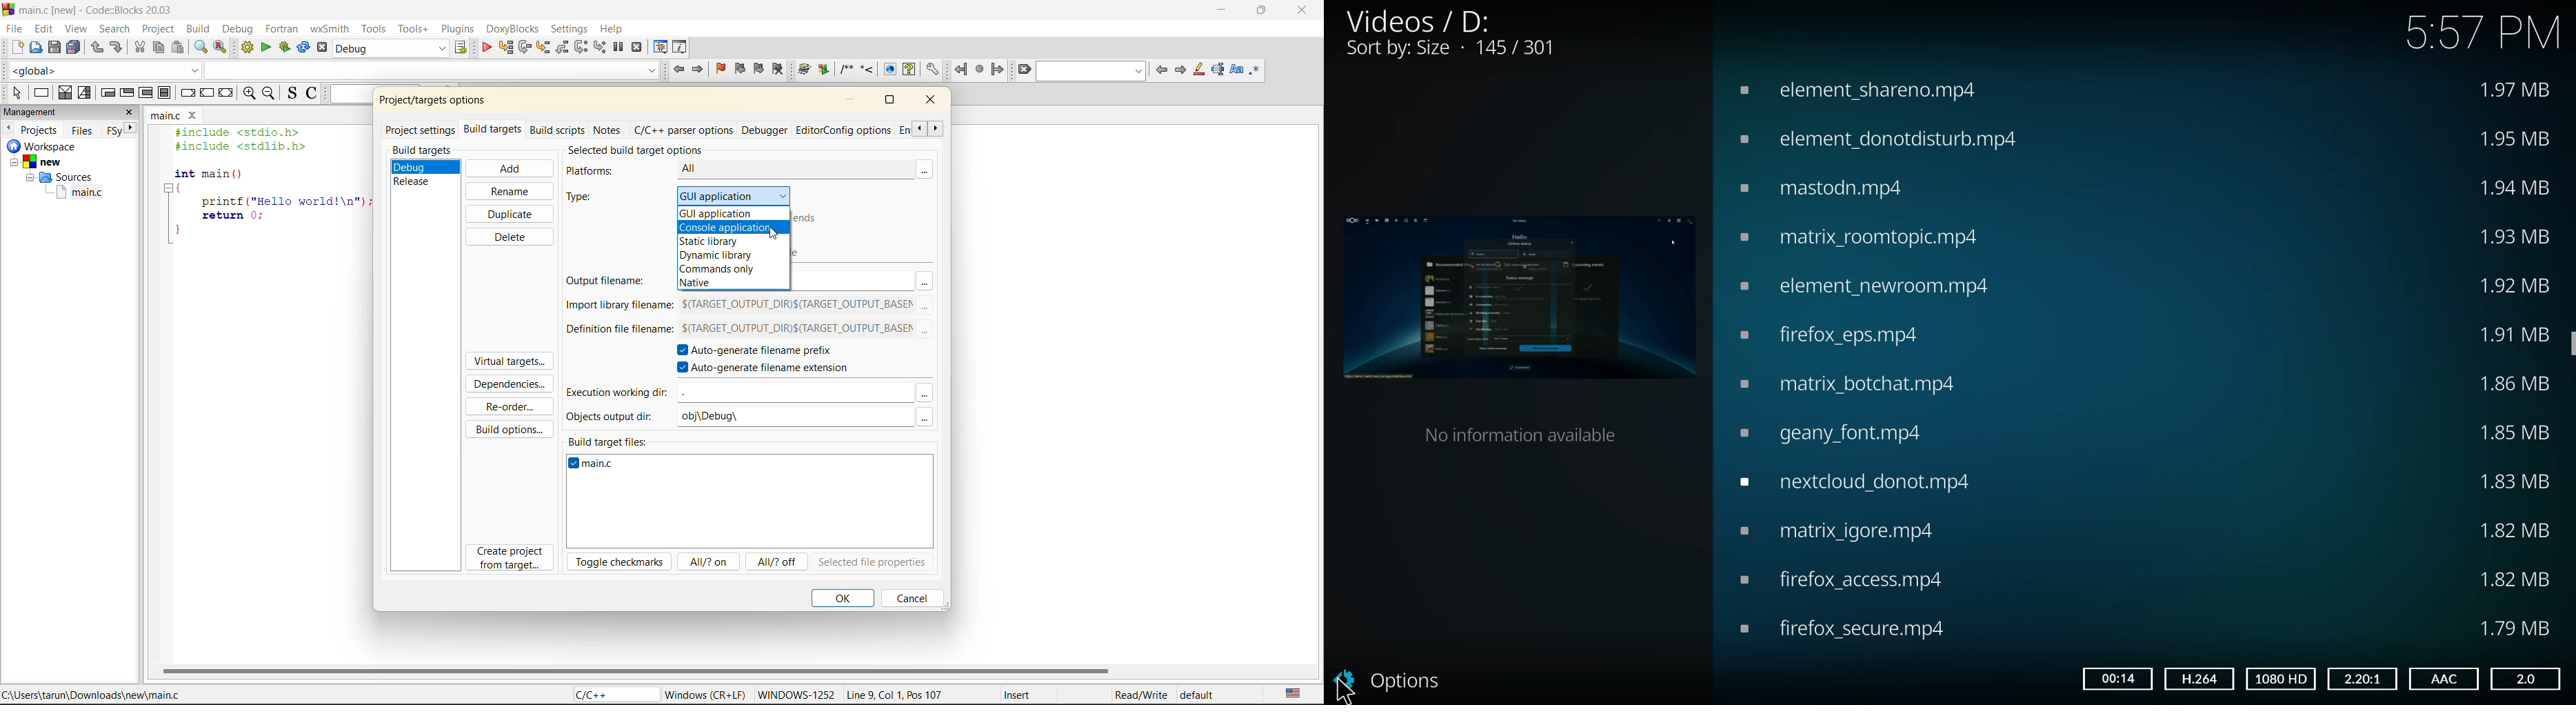 The width and height of the screenshot is (2576, 728). What do you see at coordinates (158, 30) in the screenshot?
I see `project` at bounding box center [158, 30].